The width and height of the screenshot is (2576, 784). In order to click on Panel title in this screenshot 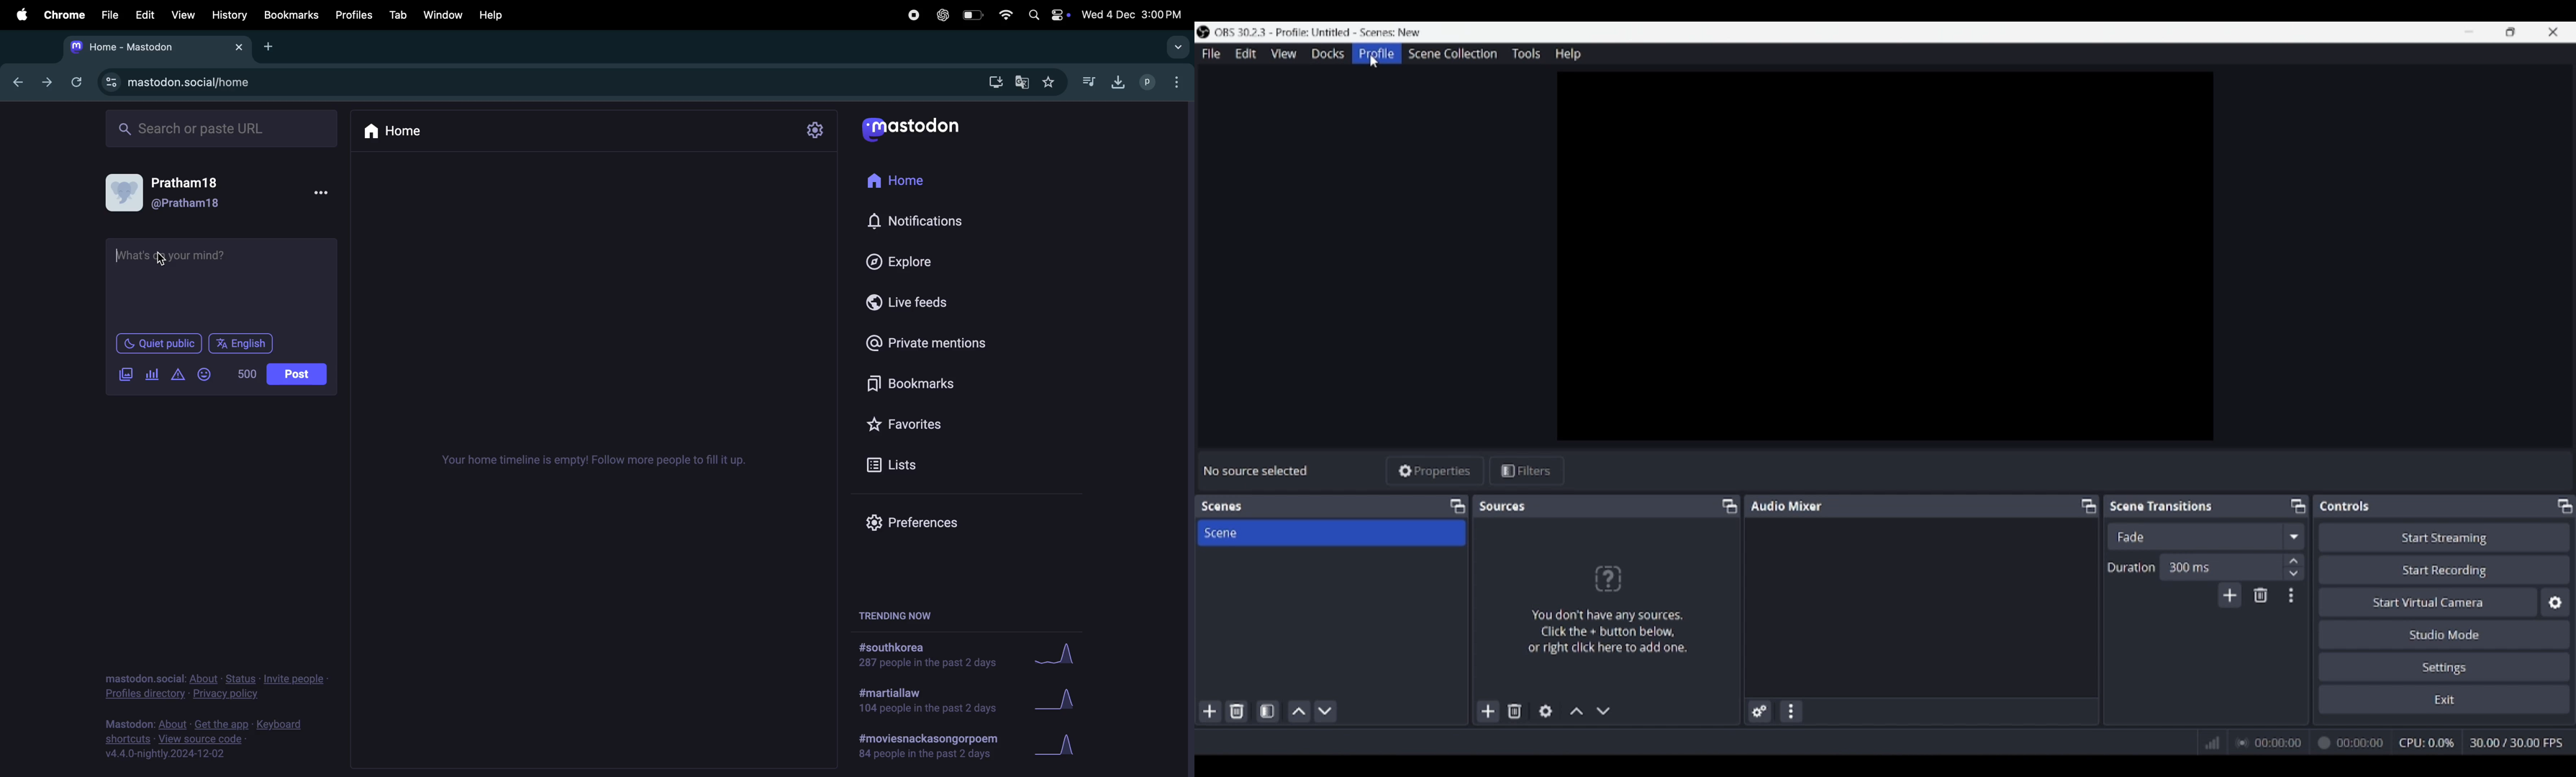, I will do `click(1504, 506)`.